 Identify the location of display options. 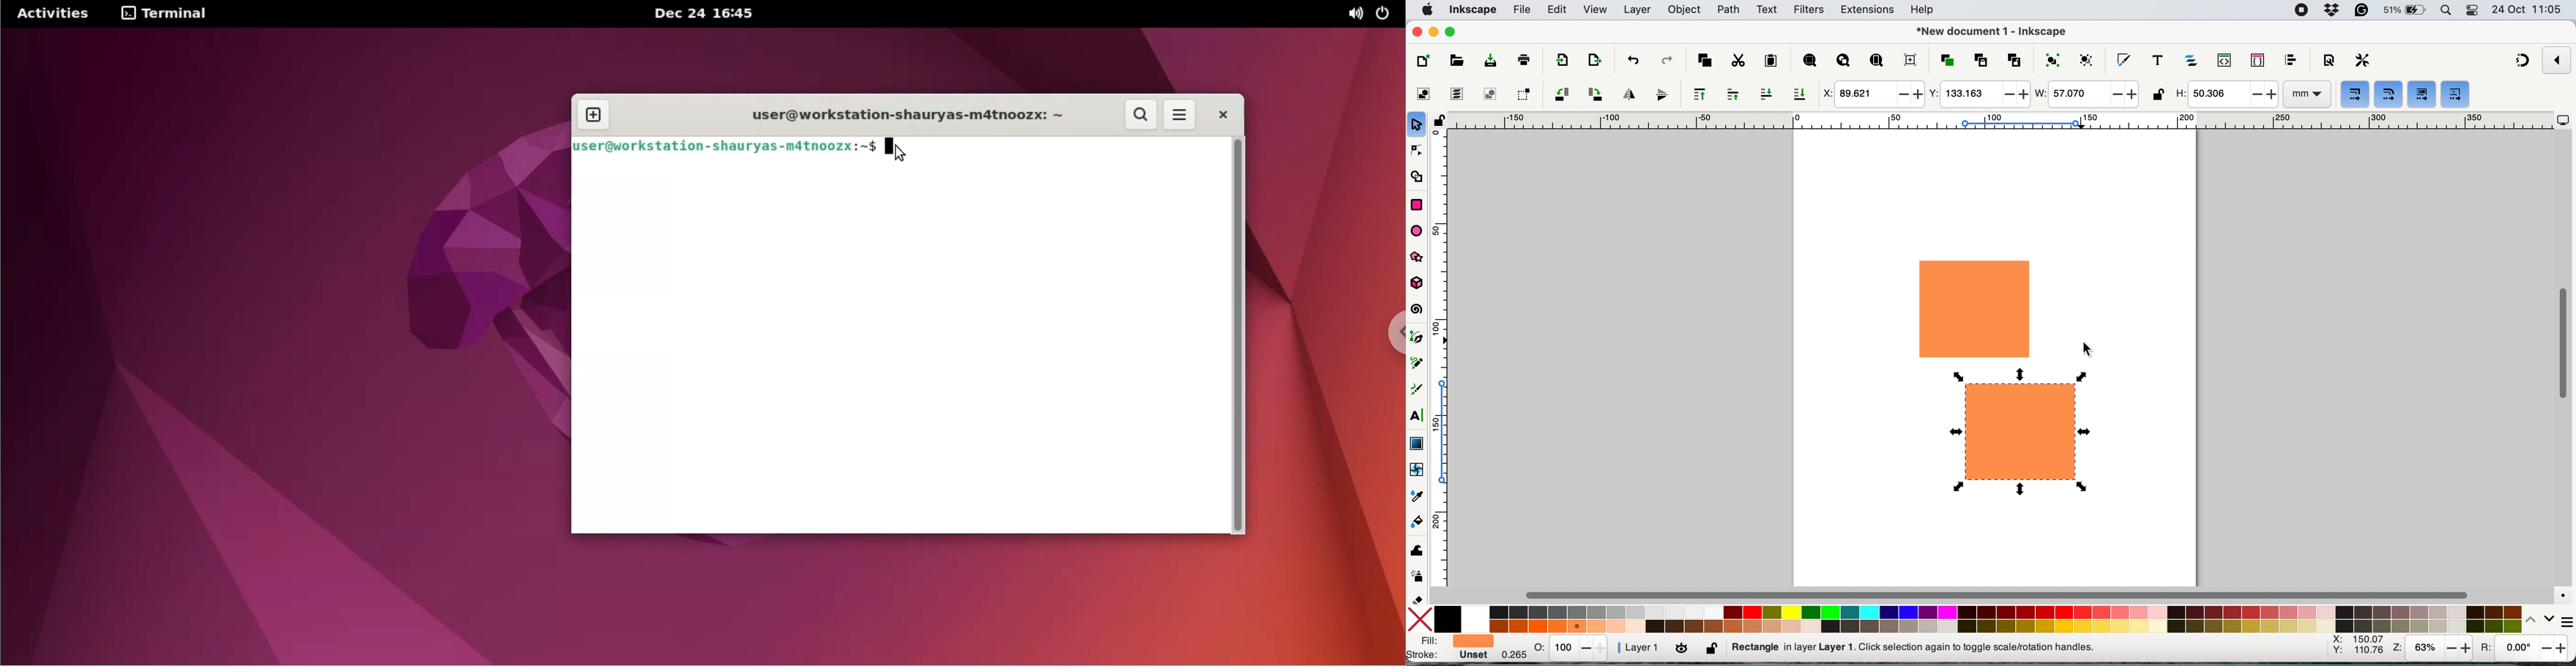
(2563, 121).